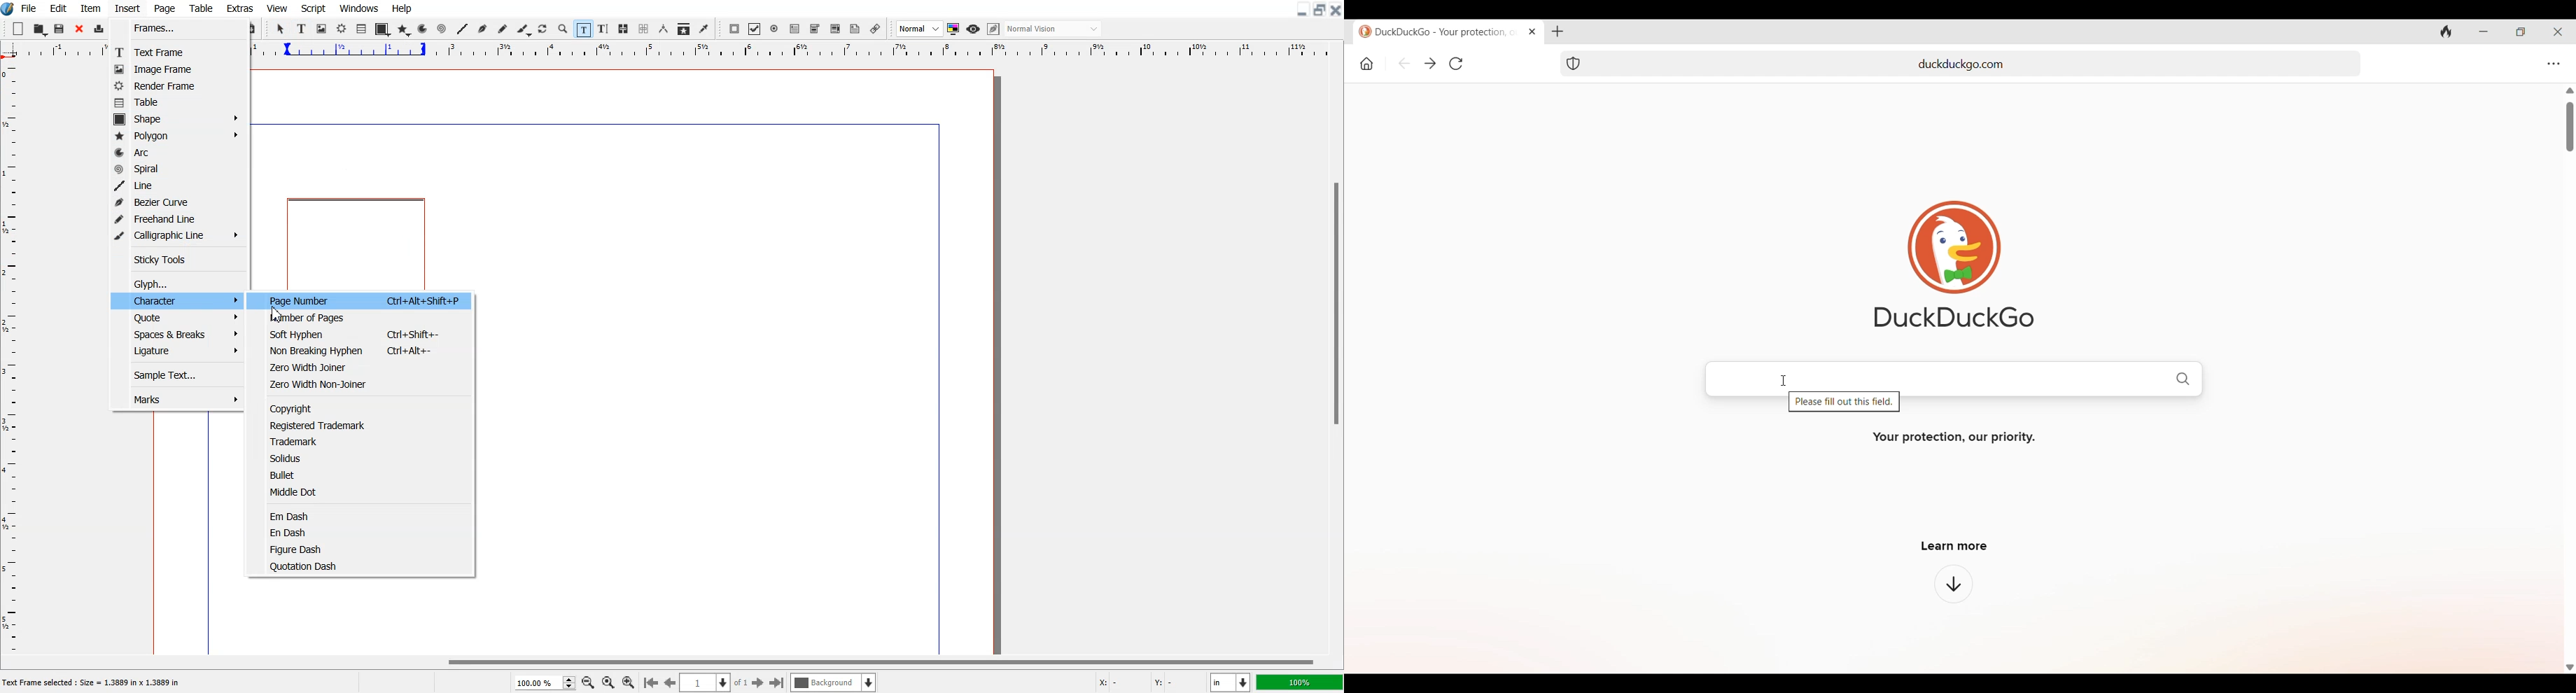 Image resolution: width=2576 pixels, height=700 pixels. What do you see at coordinates (664, 29) in the screenshot?
I see `Measurements` at bounding box center [664, 29].